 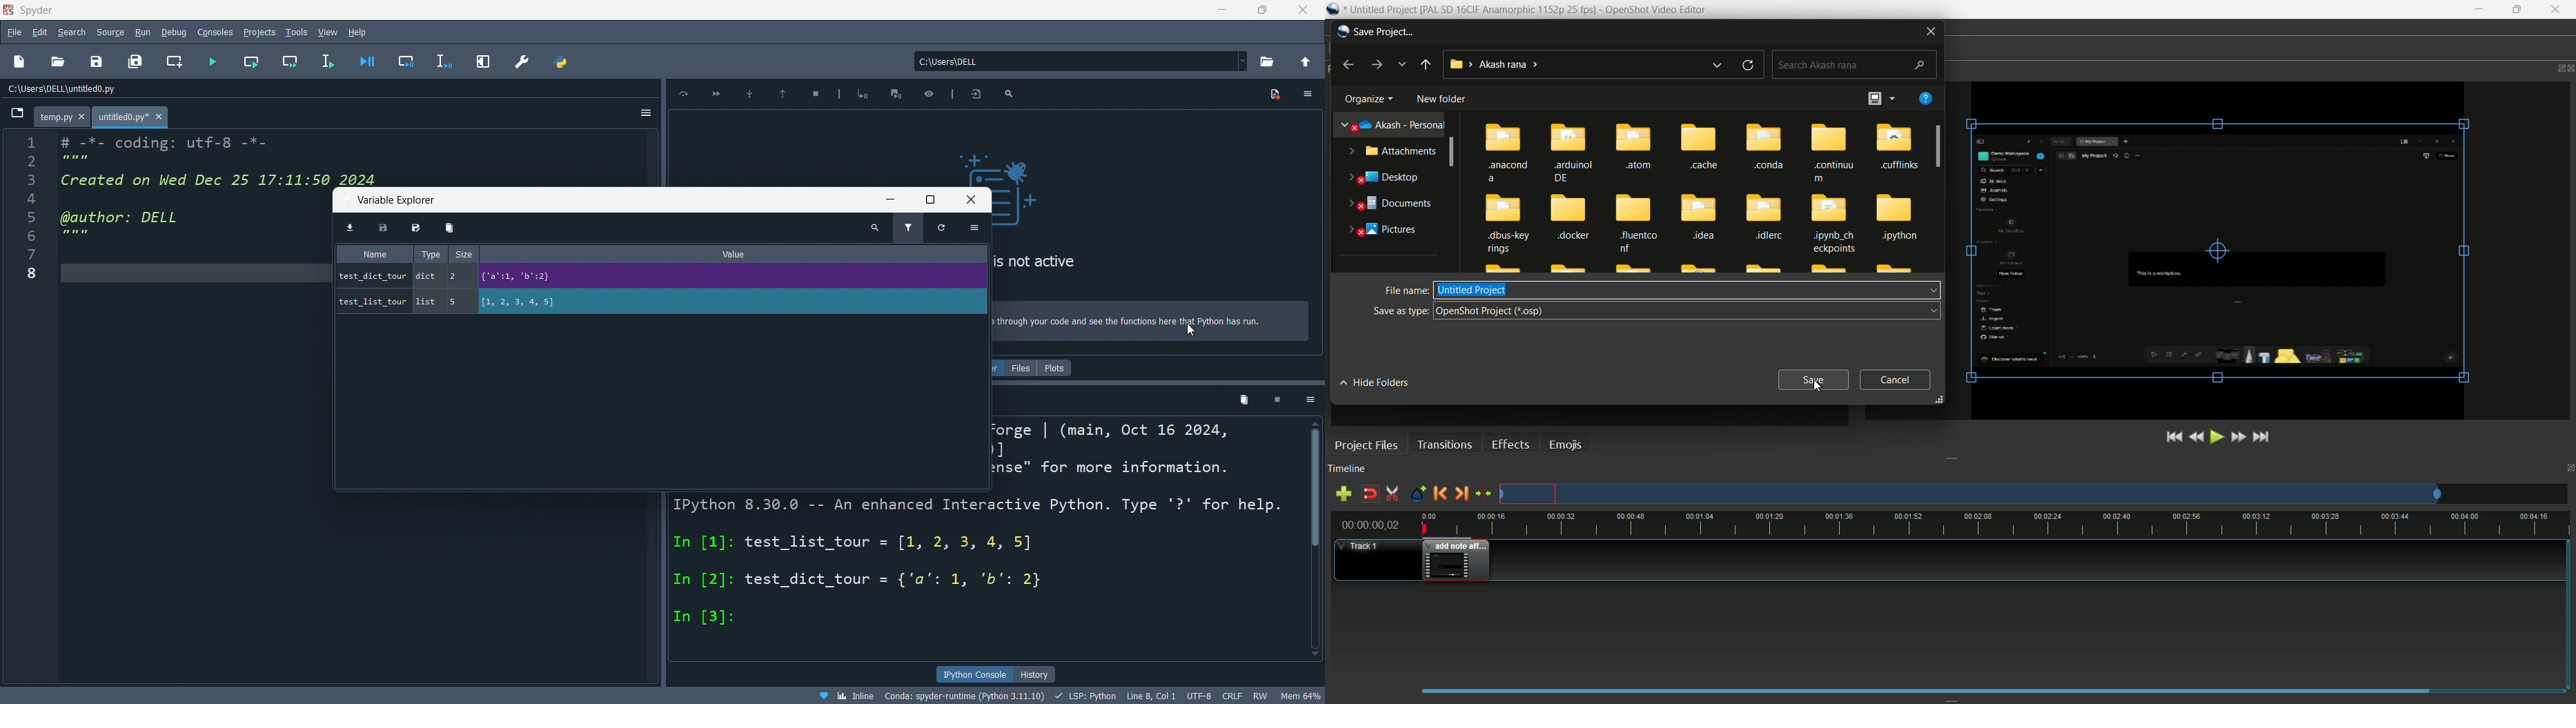 I want to click on console, so click(x=215, y=32).